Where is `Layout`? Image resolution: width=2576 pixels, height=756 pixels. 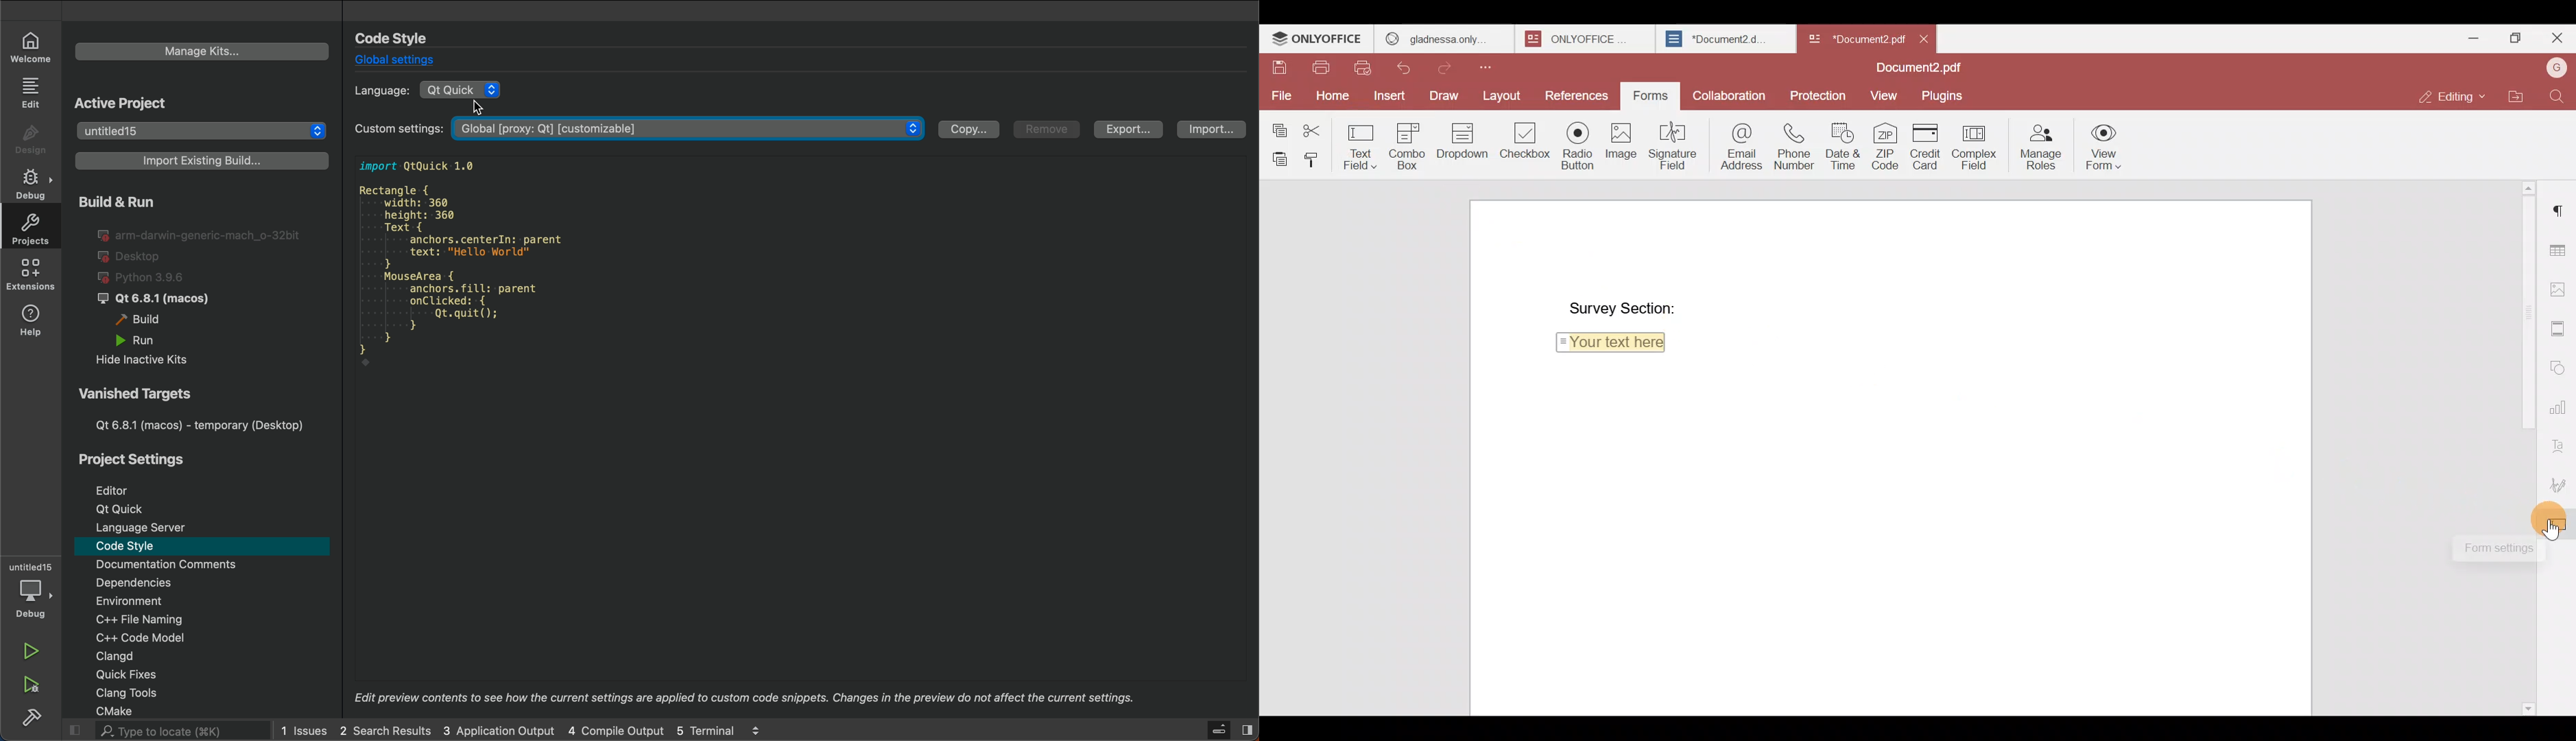
Layout is located at coordinates (1503, 93).